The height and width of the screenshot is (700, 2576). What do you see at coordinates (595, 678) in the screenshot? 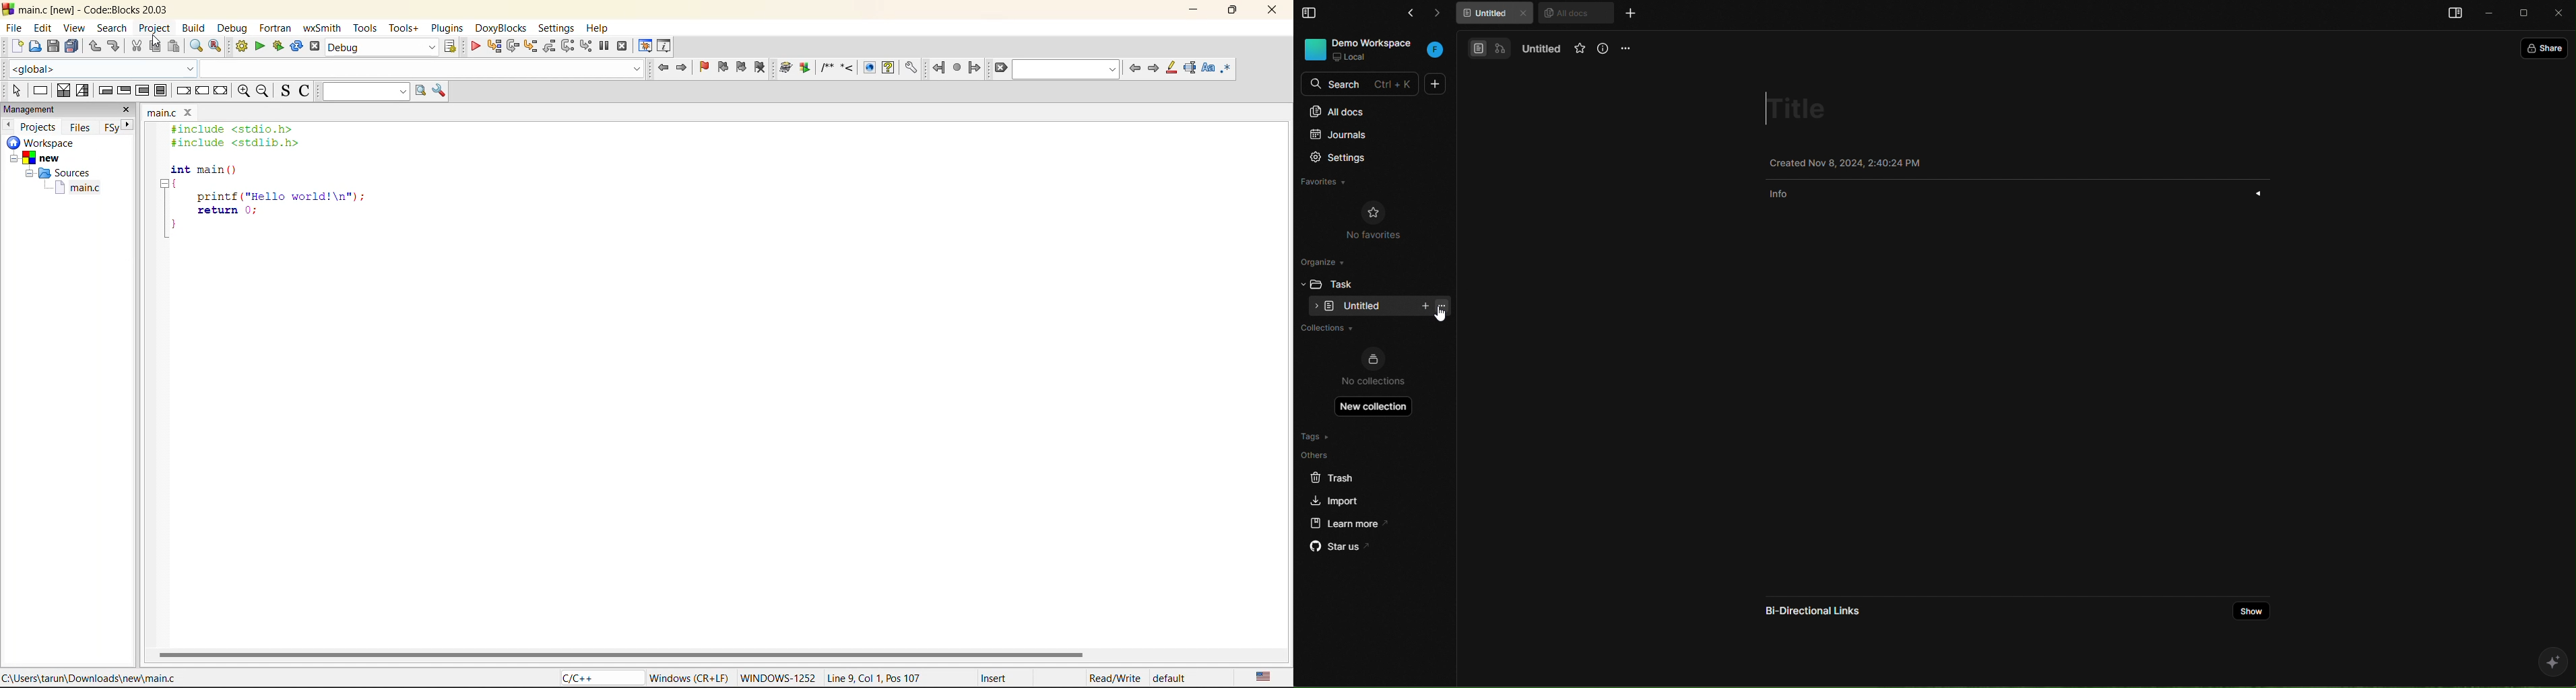
I see `C/C++` at bounding box center [595, 678].